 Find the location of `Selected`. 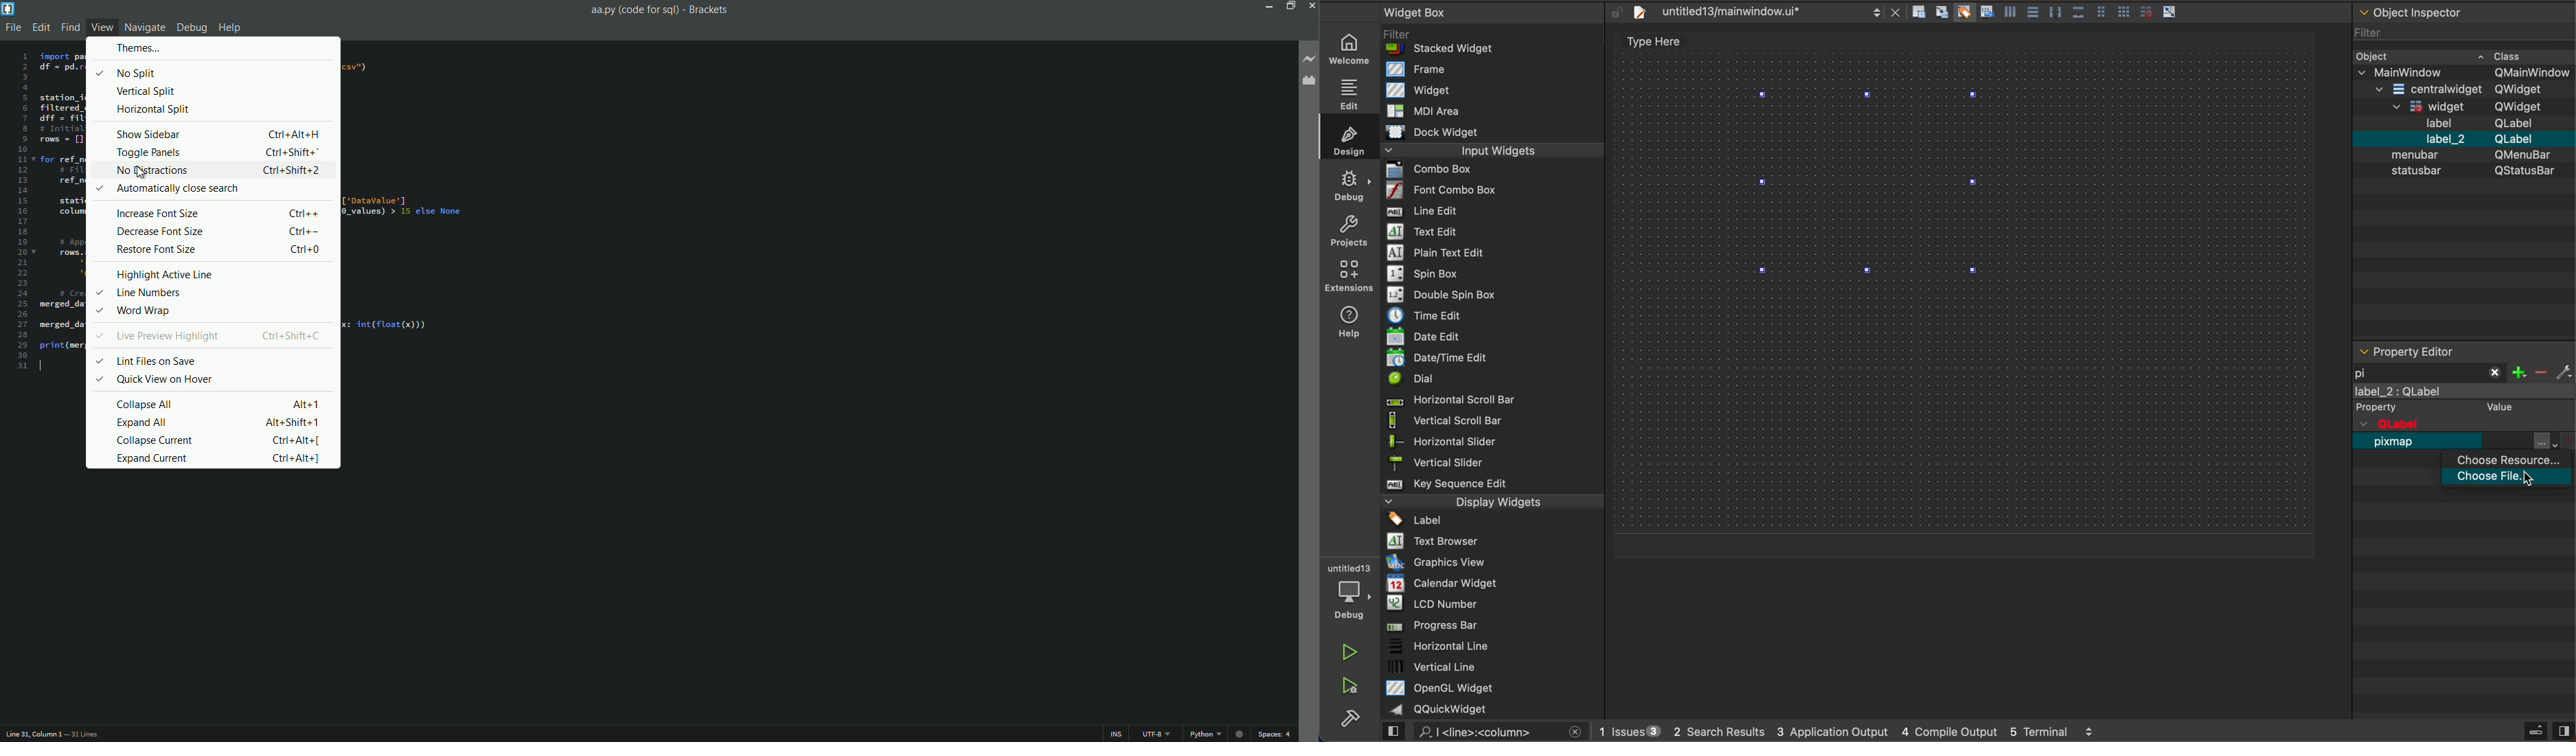

Selected is located at coordinates (96, 187).